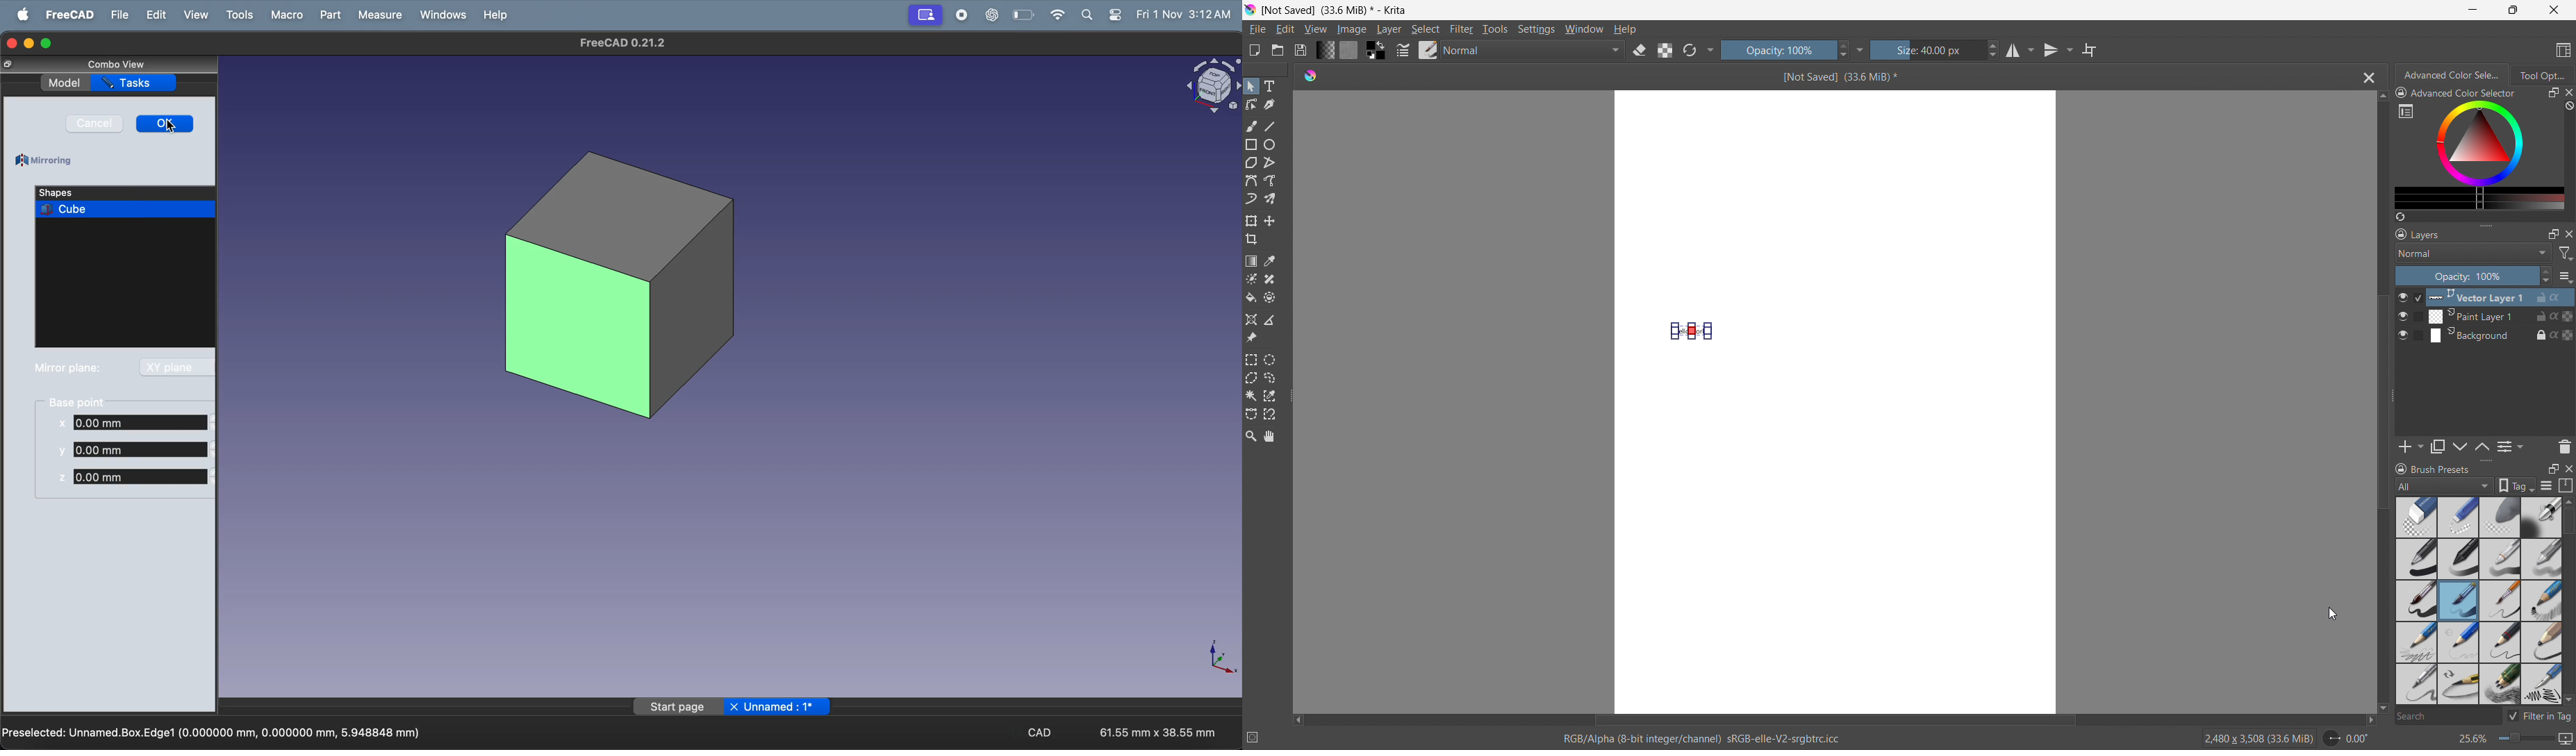 Image resolution: width=2576 pixels, height=756 pixels. I want to click on maximize, so click(2553, 233).